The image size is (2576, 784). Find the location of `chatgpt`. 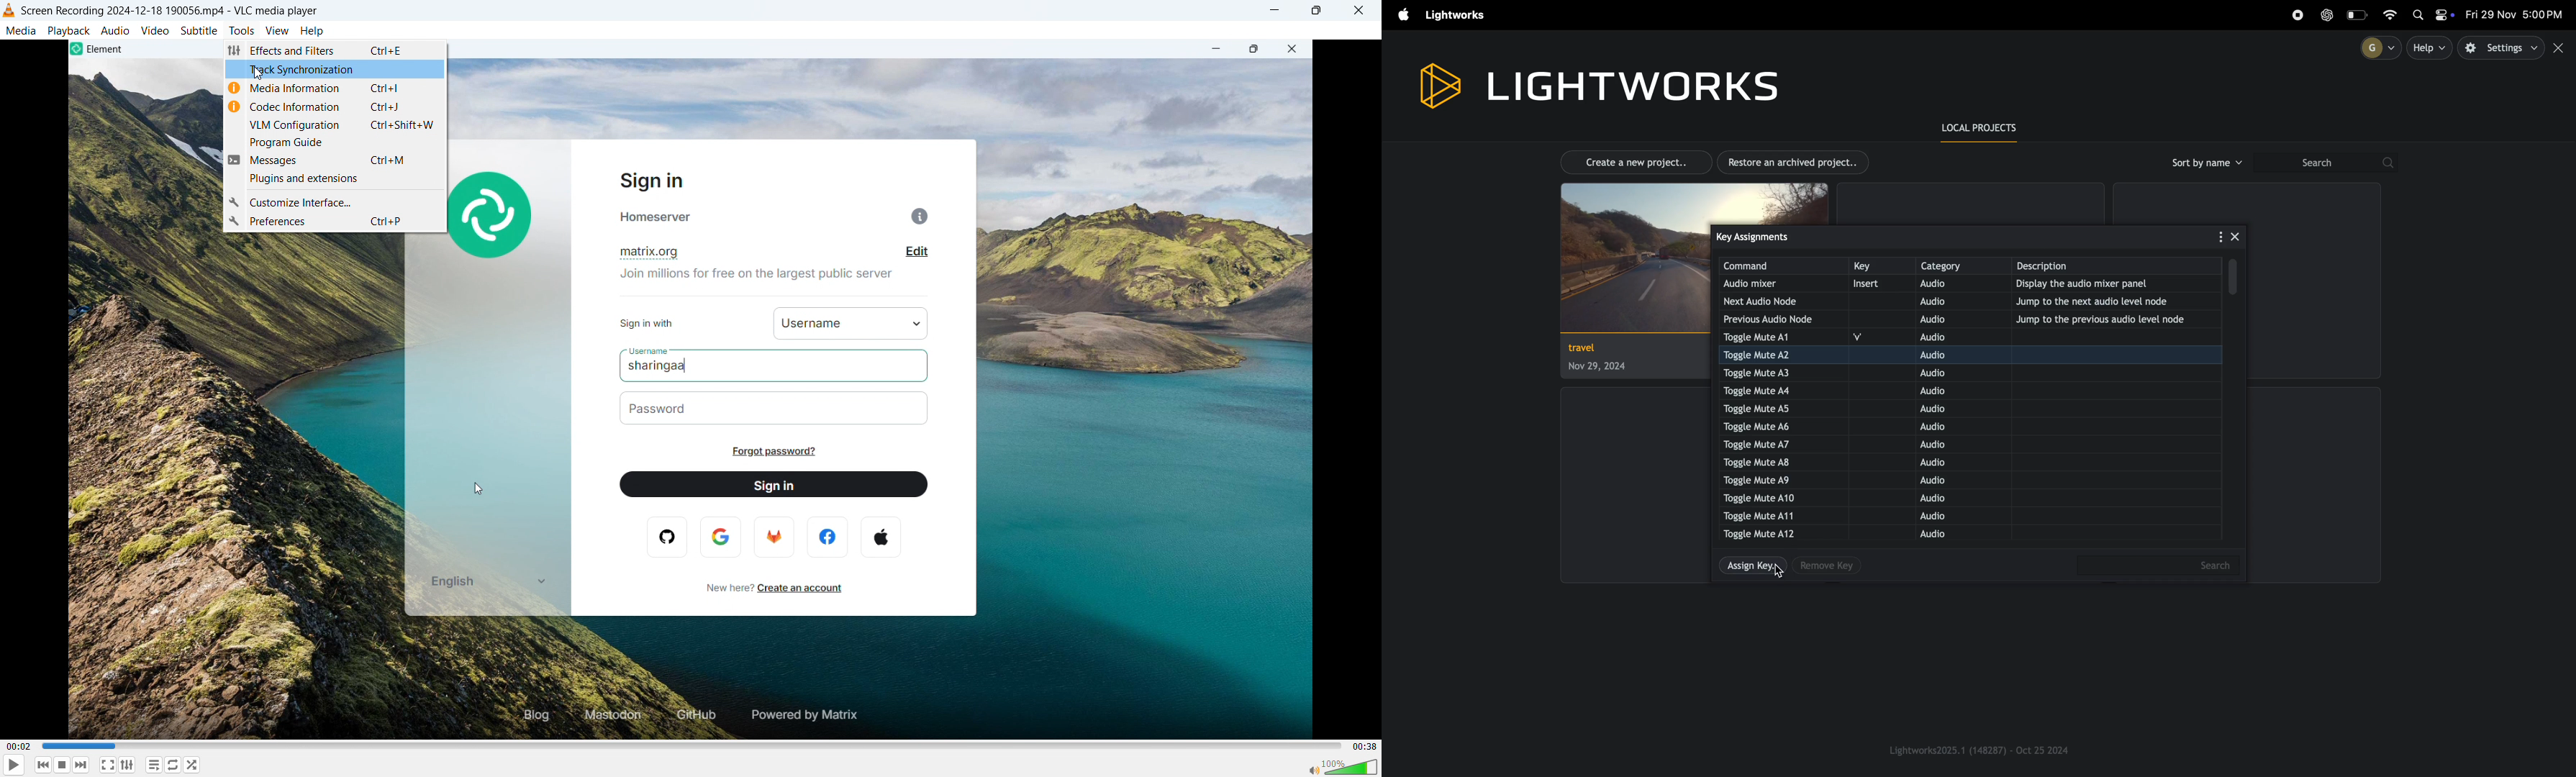

chatgpt is located at coordinates (2327, 15).